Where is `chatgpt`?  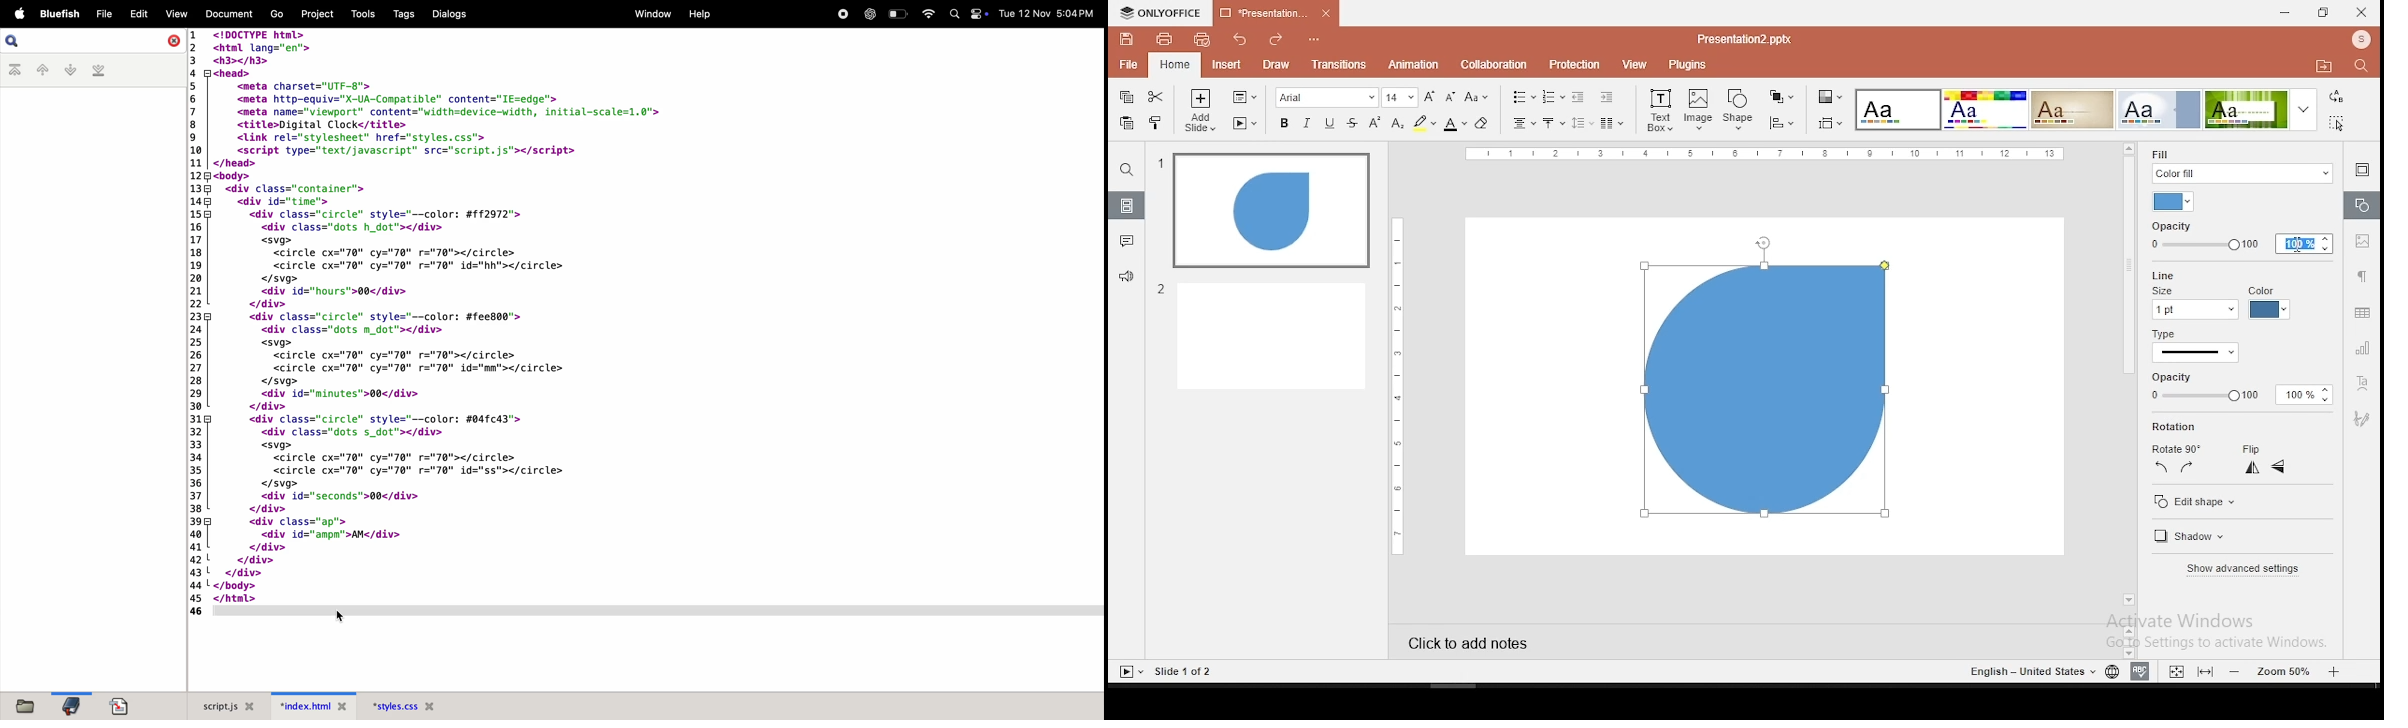
chatgpt is located at coordinates (867, 14).